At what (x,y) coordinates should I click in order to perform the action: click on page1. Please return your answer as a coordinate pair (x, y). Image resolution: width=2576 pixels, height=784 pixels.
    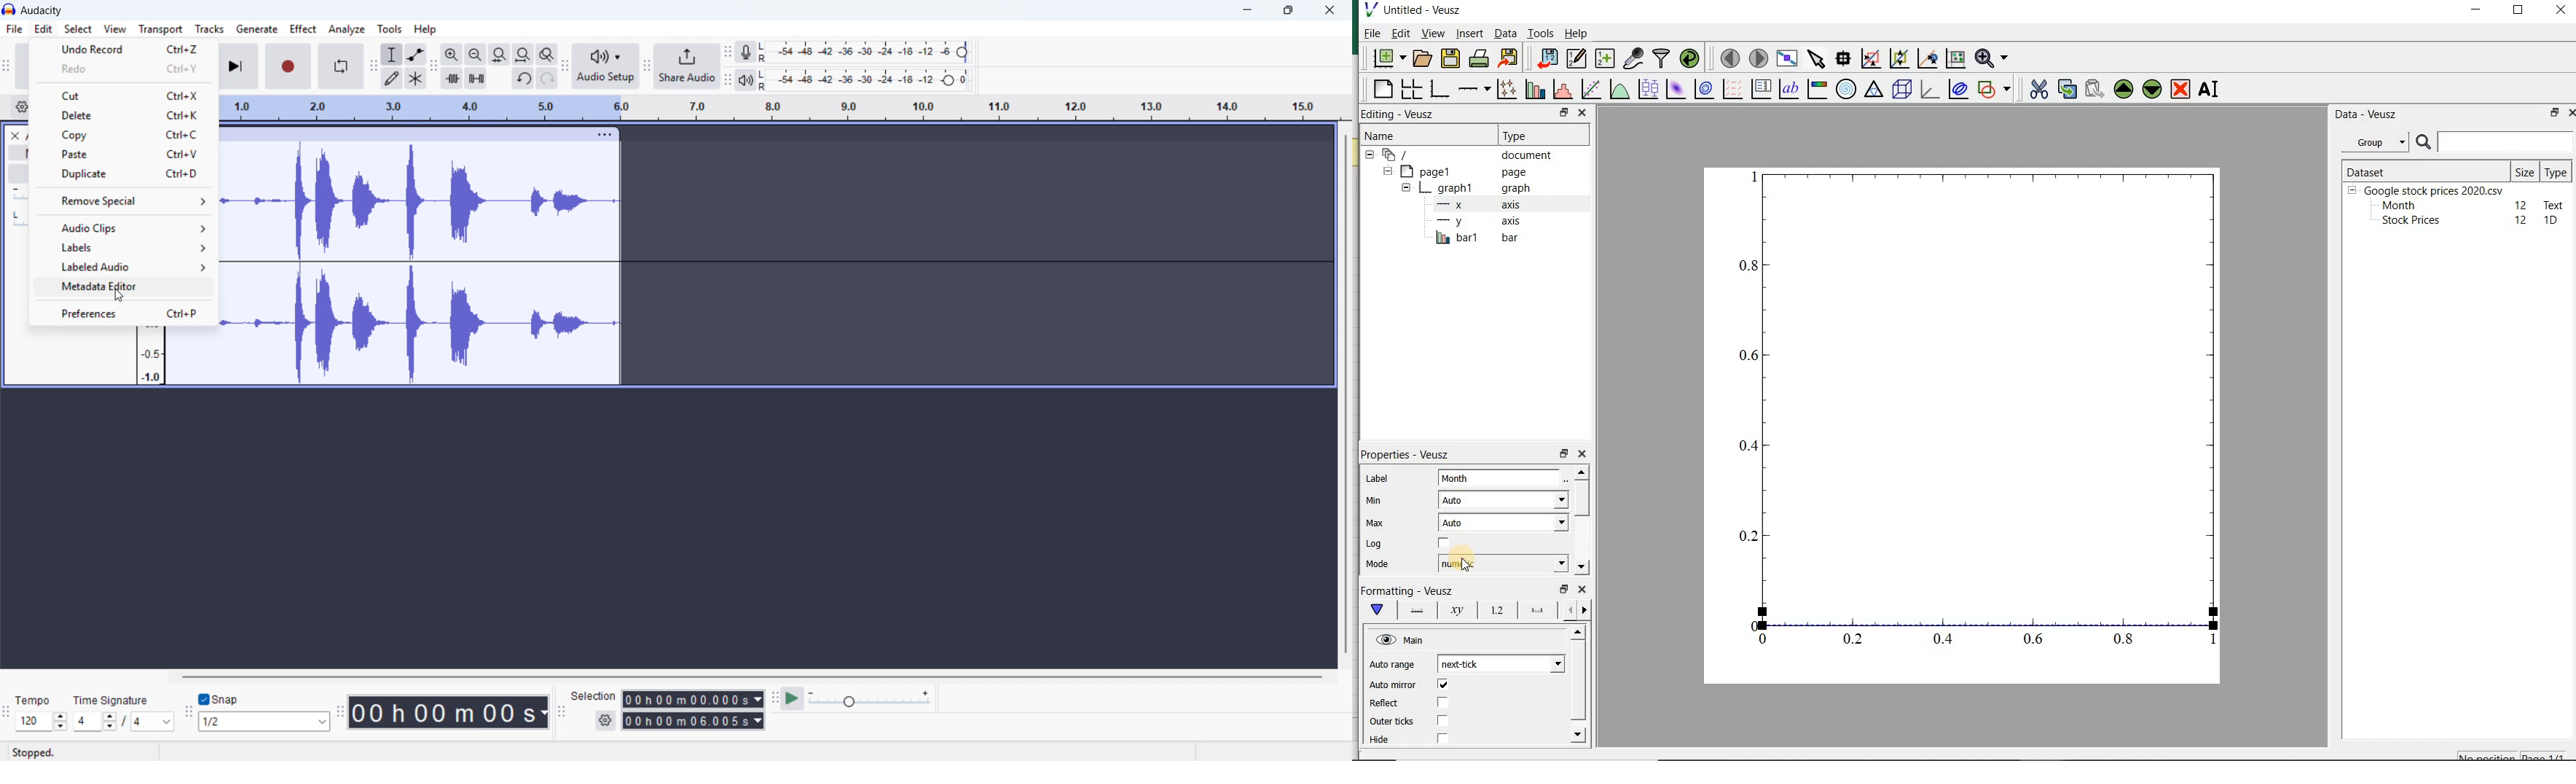
    Looking at the image, I should click on (1458, 172).